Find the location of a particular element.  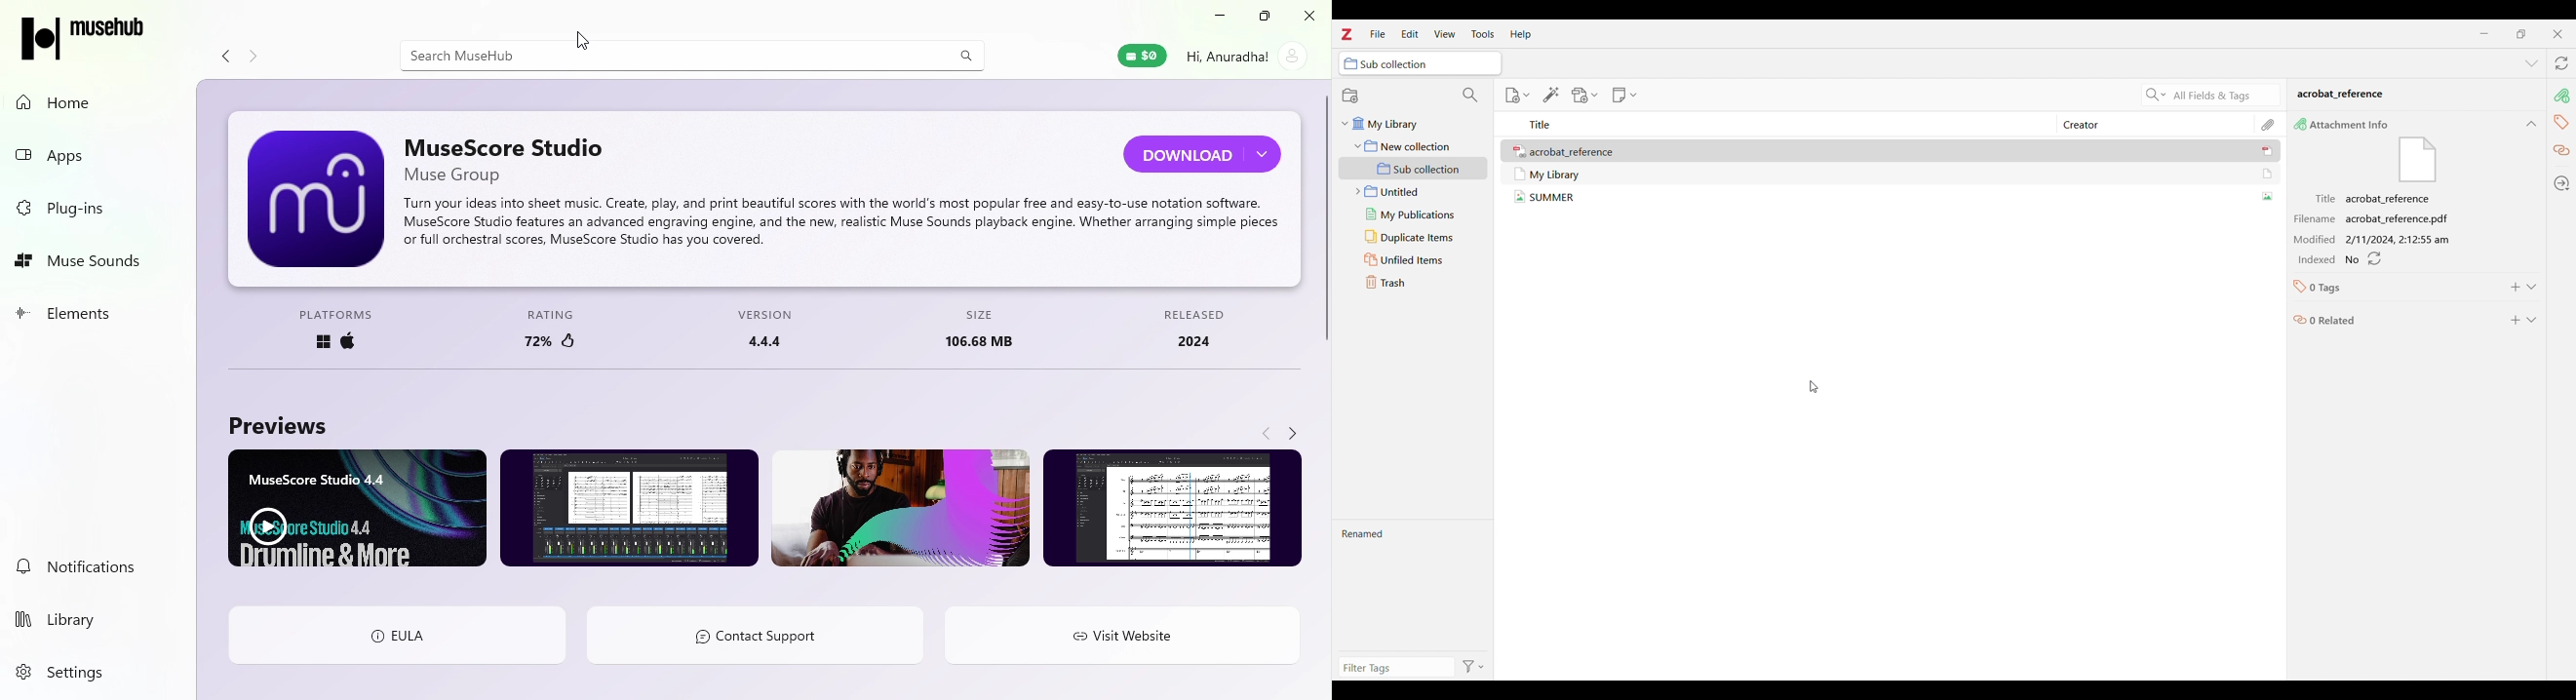

New collection folder is located at coordinates (1412, 146).